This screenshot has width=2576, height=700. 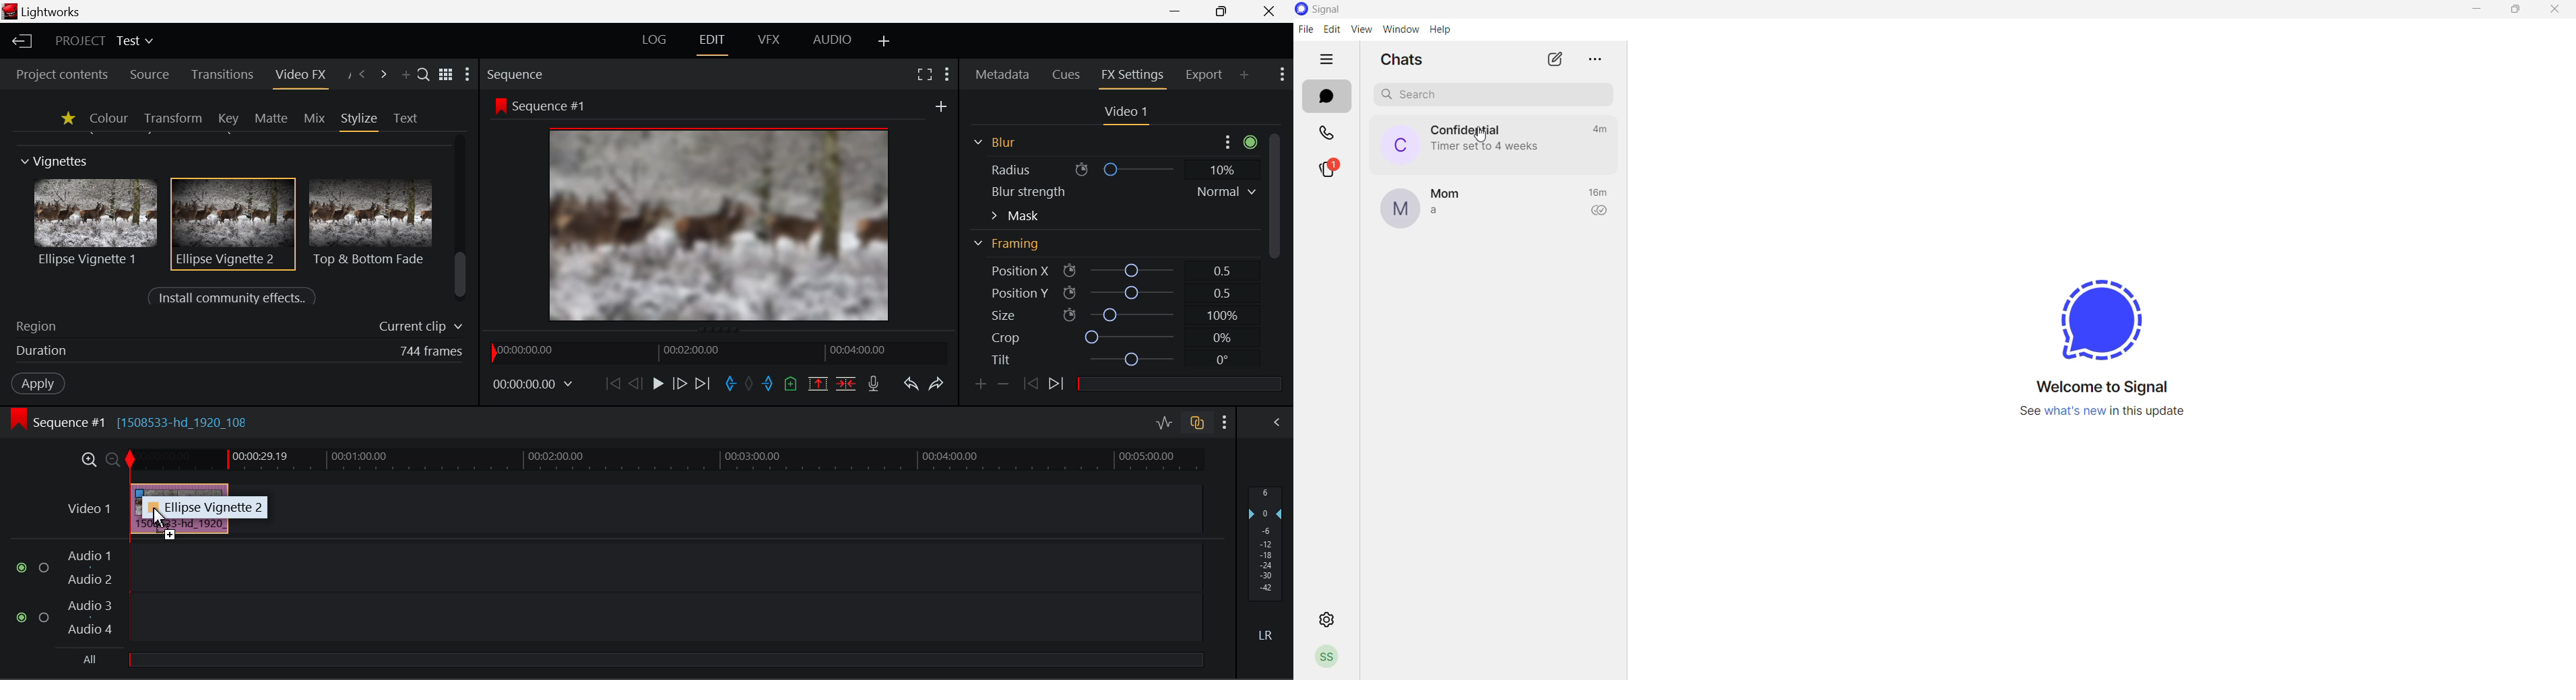 What do you see at coordinates (1326, 133) in the screenshot?
I see `calls` at bounding box center [1326, 133].